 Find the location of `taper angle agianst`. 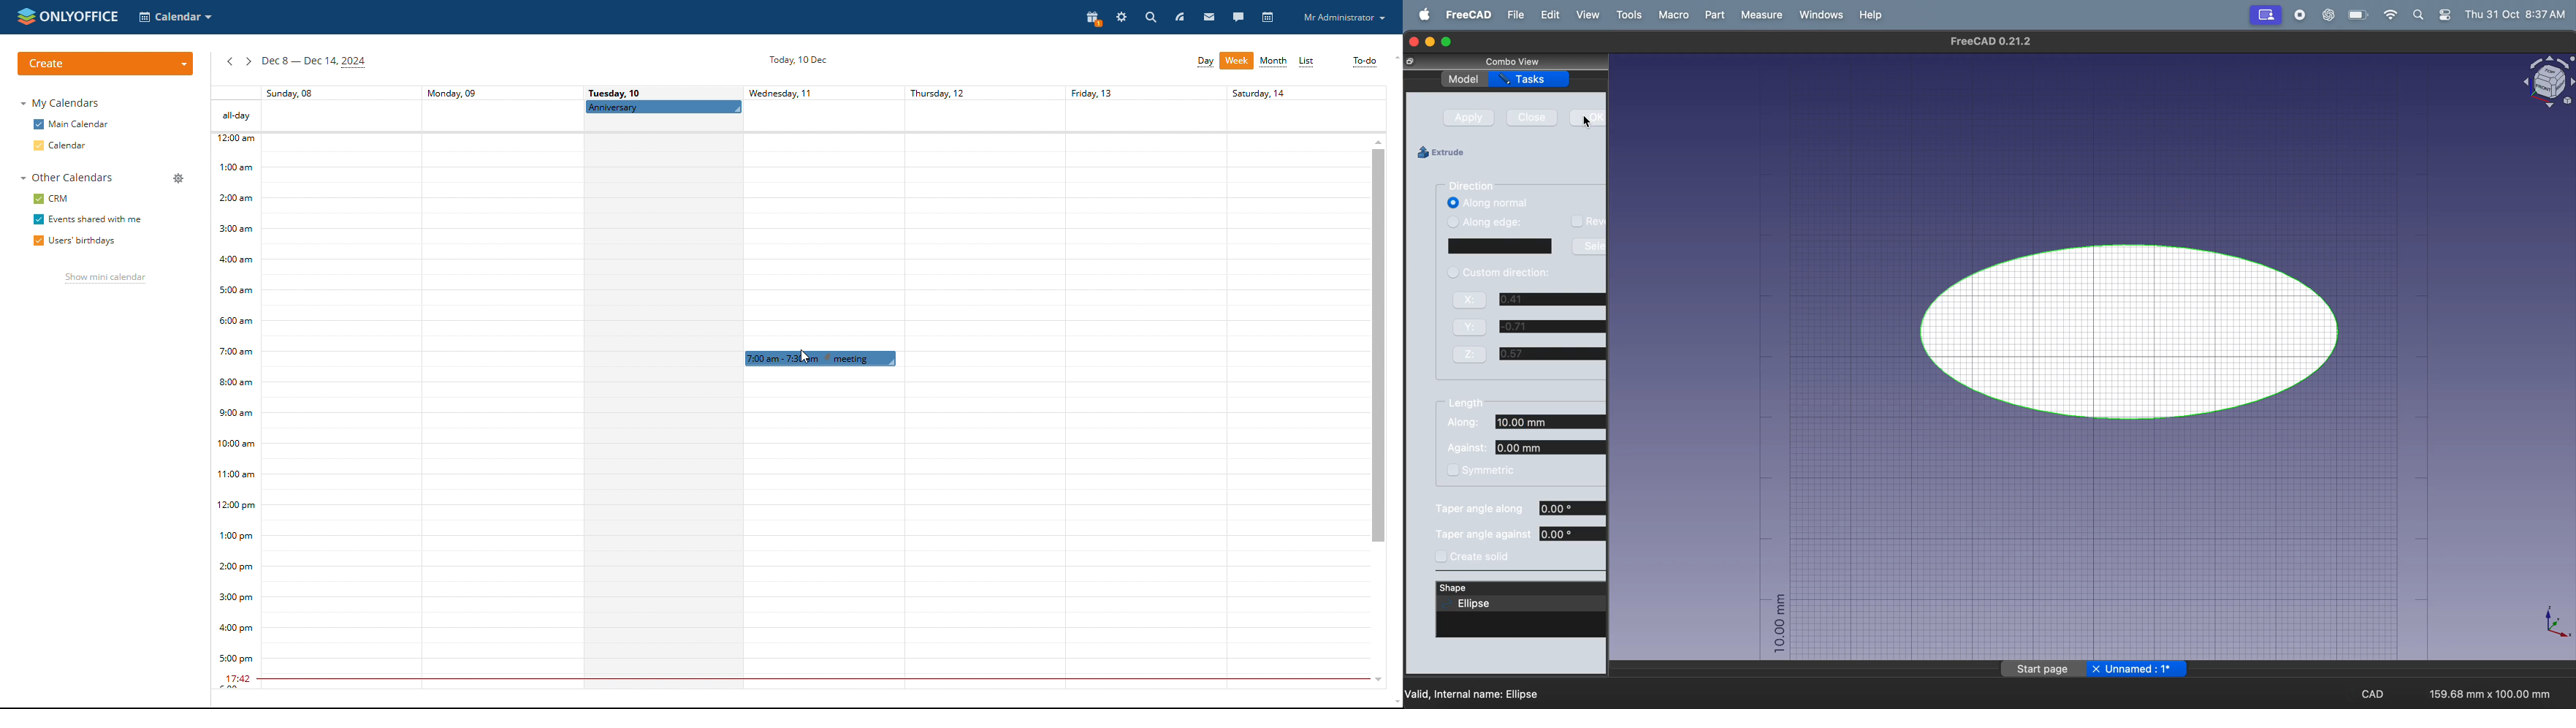

taper angle agianst is located at coordinates (1481, 534).